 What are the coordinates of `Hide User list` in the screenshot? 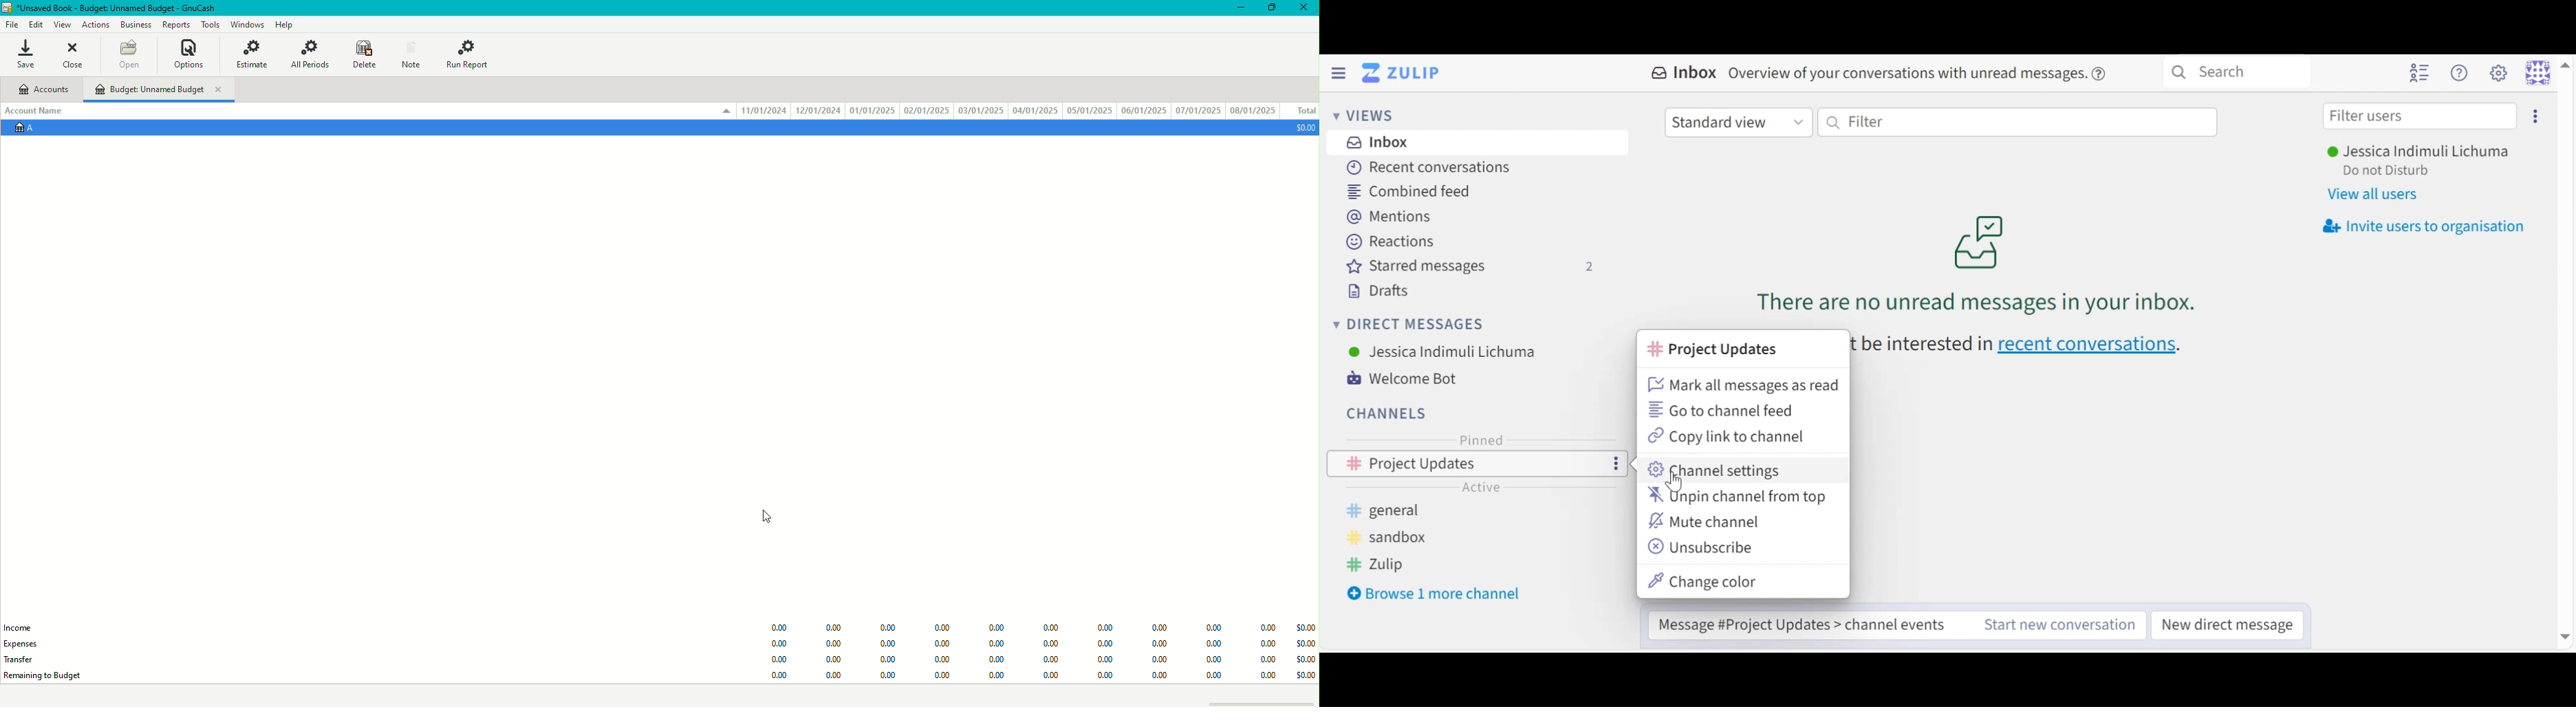 It's located at (2421, 71).